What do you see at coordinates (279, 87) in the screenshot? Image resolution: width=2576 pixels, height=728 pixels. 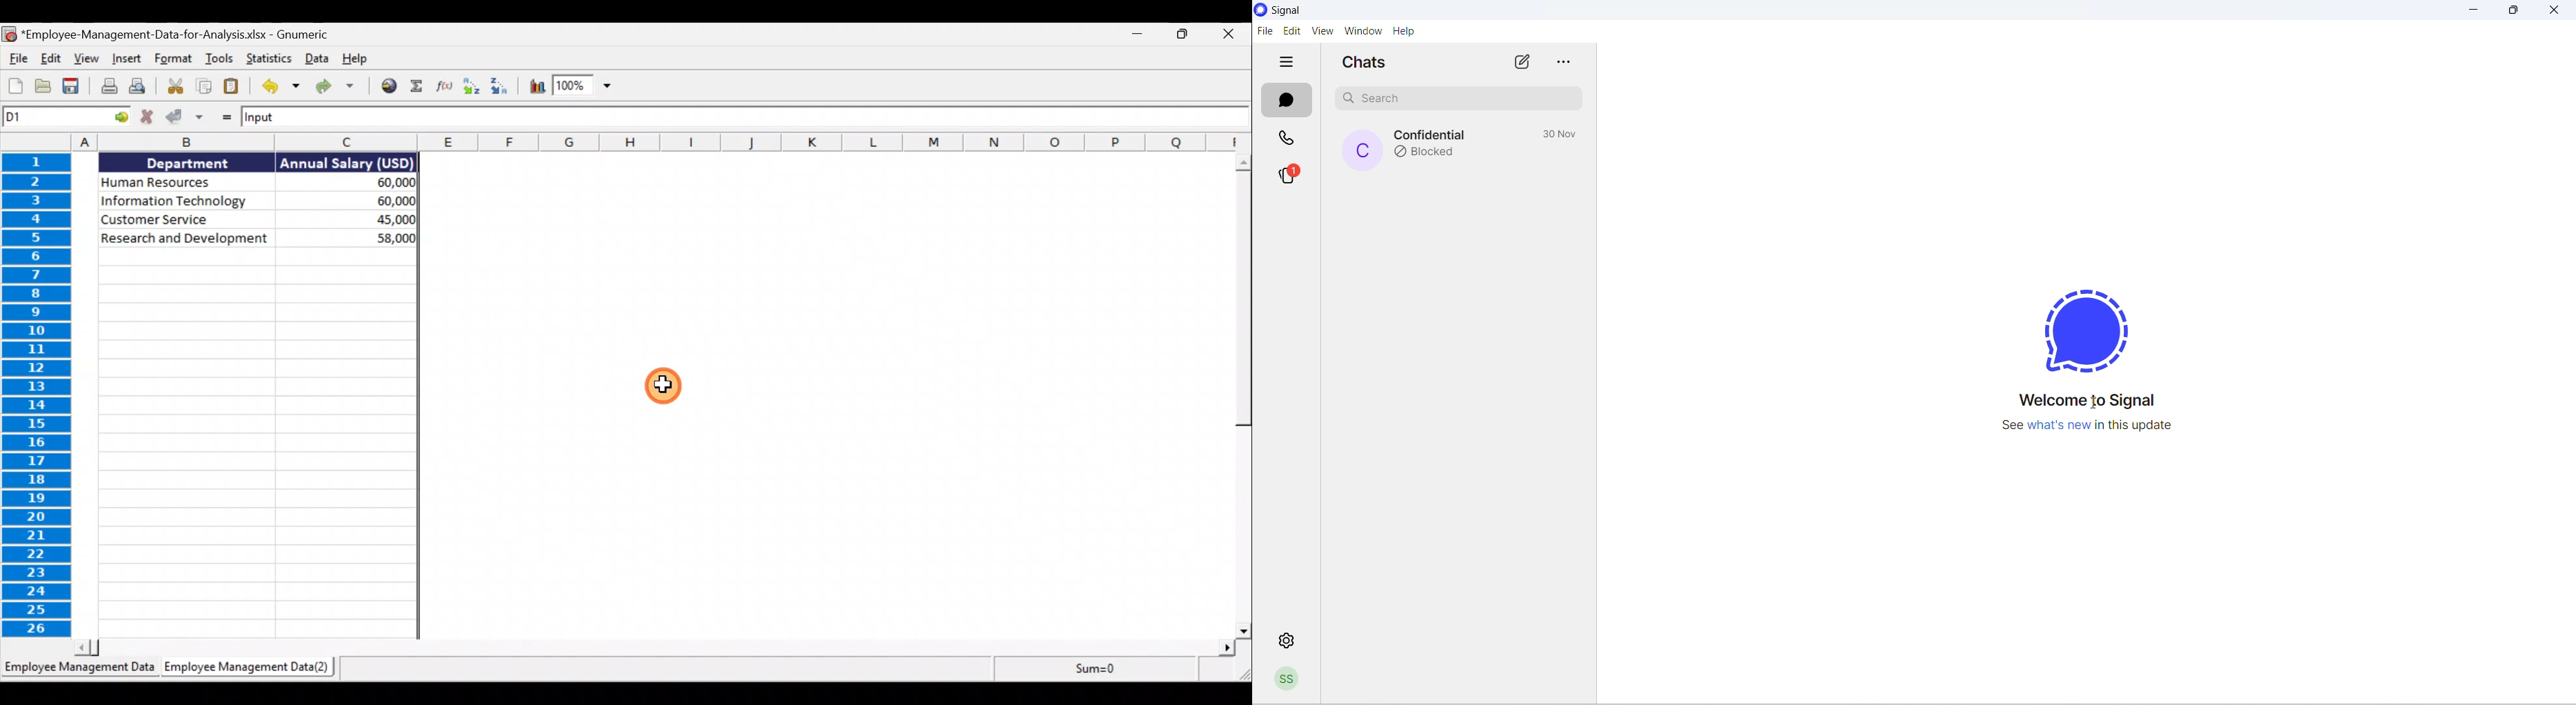 I see `Undo last action` at bounding box center [279, 87].